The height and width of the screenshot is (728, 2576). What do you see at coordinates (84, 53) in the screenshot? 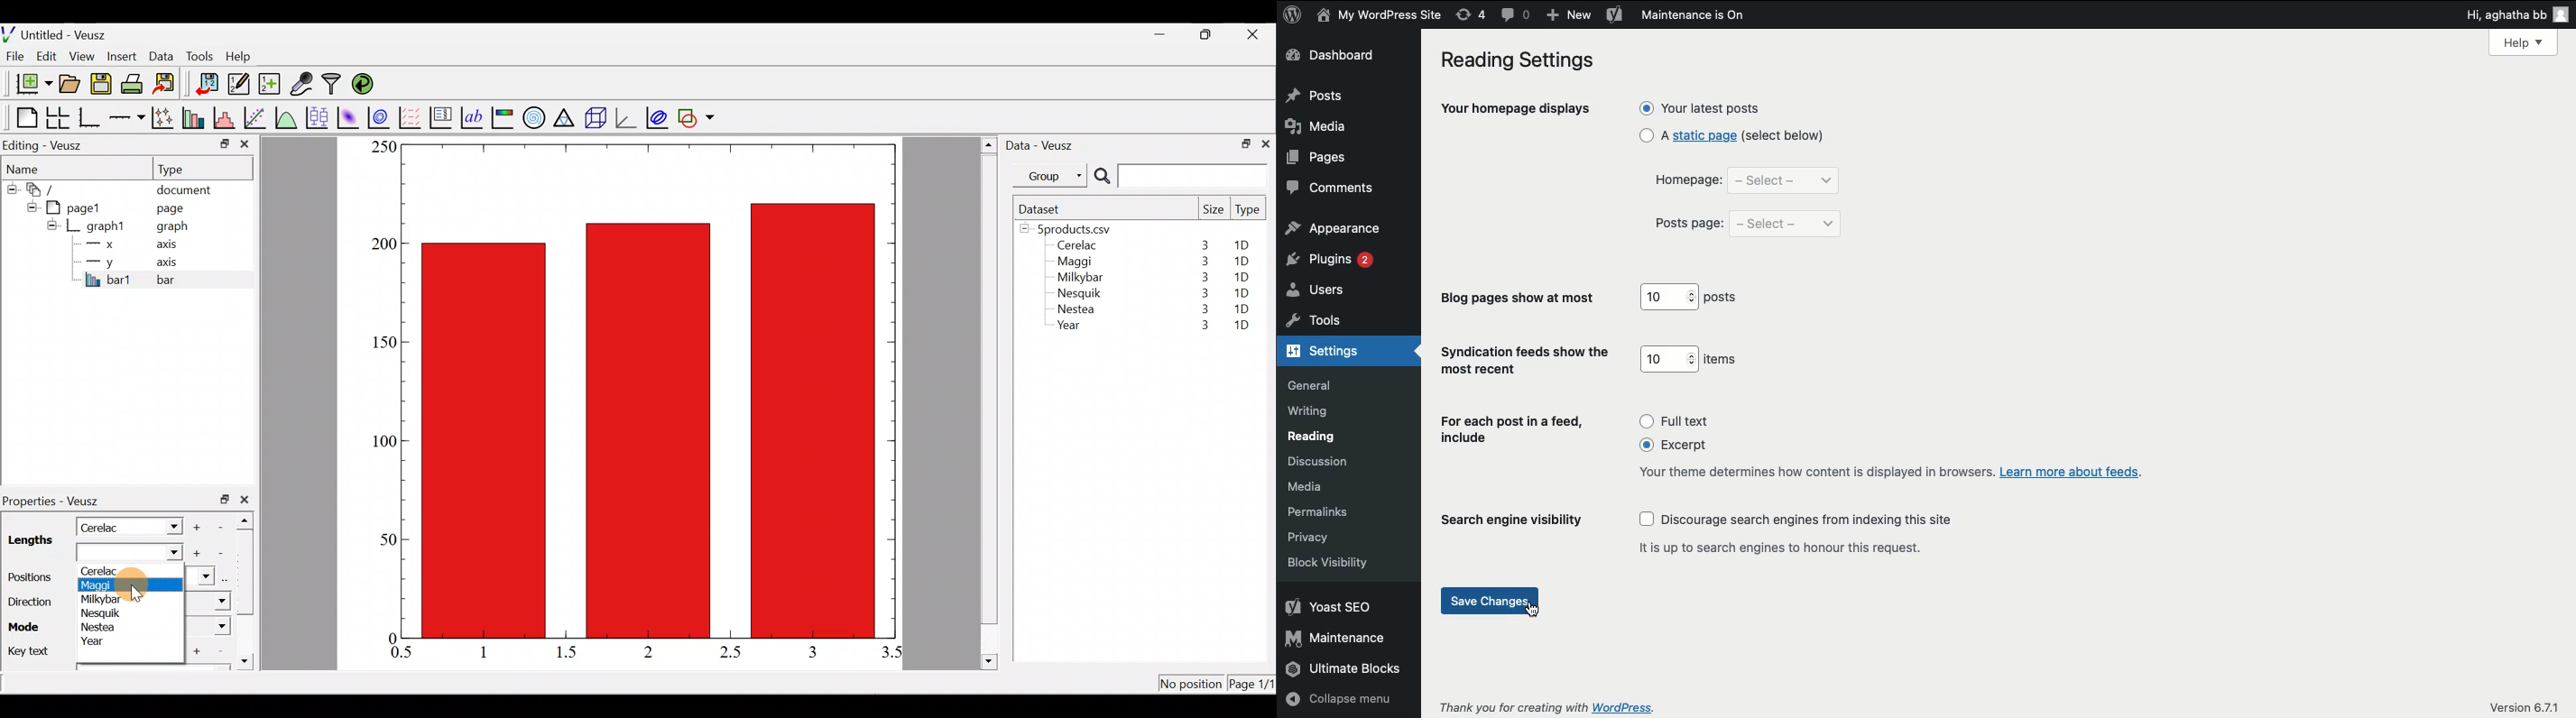
I see `View` at bounding box center [84, 53].